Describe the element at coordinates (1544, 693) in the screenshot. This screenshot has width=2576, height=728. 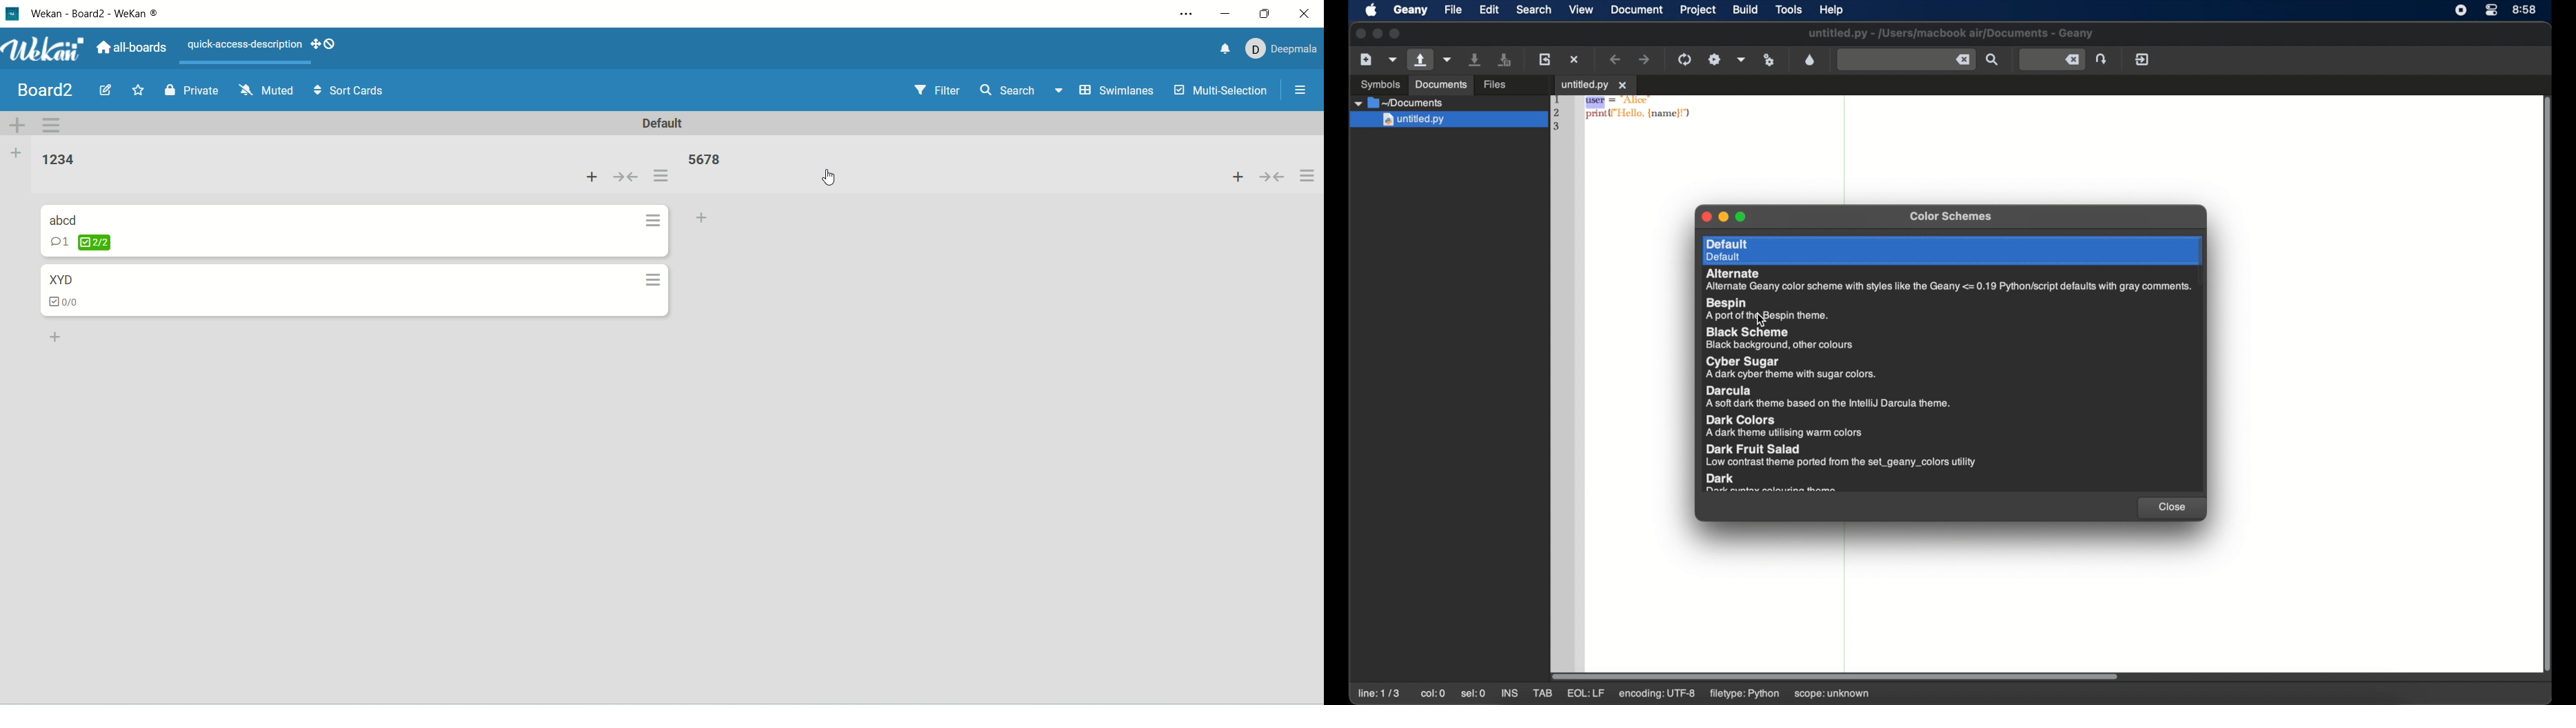
I see `tab` at that location.